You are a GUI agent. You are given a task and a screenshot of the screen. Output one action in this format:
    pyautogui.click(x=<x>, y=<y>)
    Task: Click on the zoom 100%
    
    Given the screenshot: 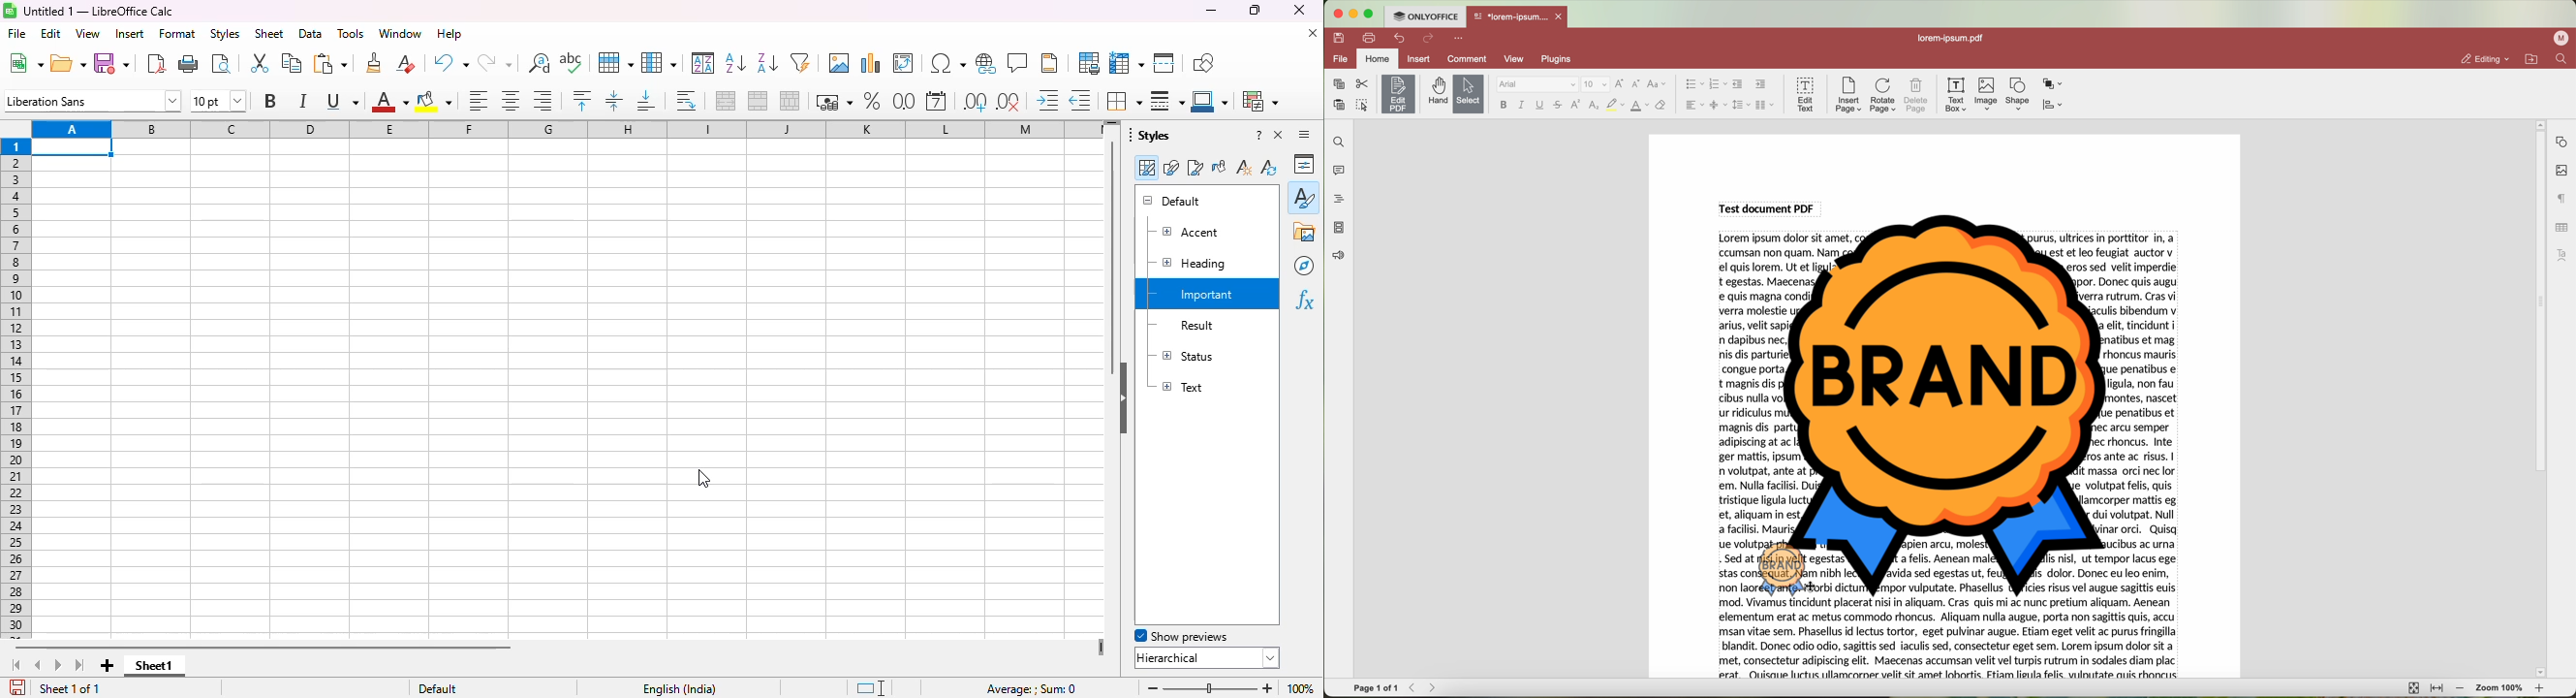 What is the action you would take?
    pyautogui.click(x=2501, y=689)
    